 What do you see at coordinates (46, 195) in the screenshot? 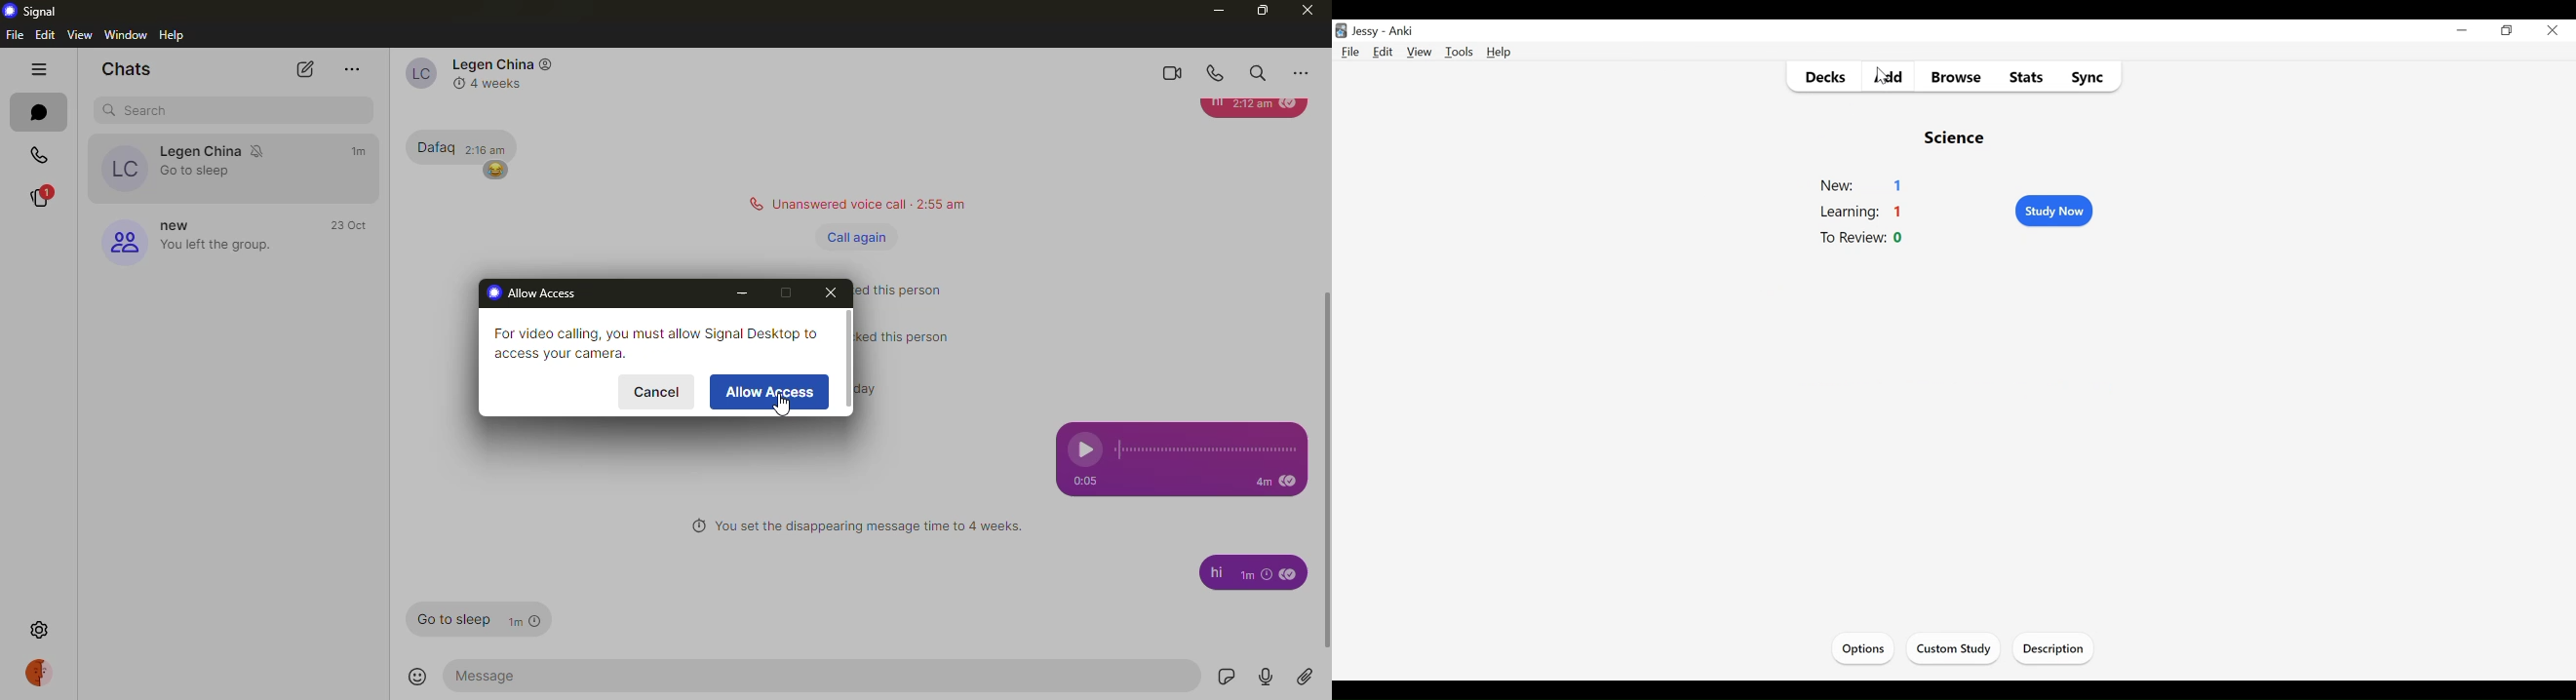
I see `stories` at bounding box center [46, 195].